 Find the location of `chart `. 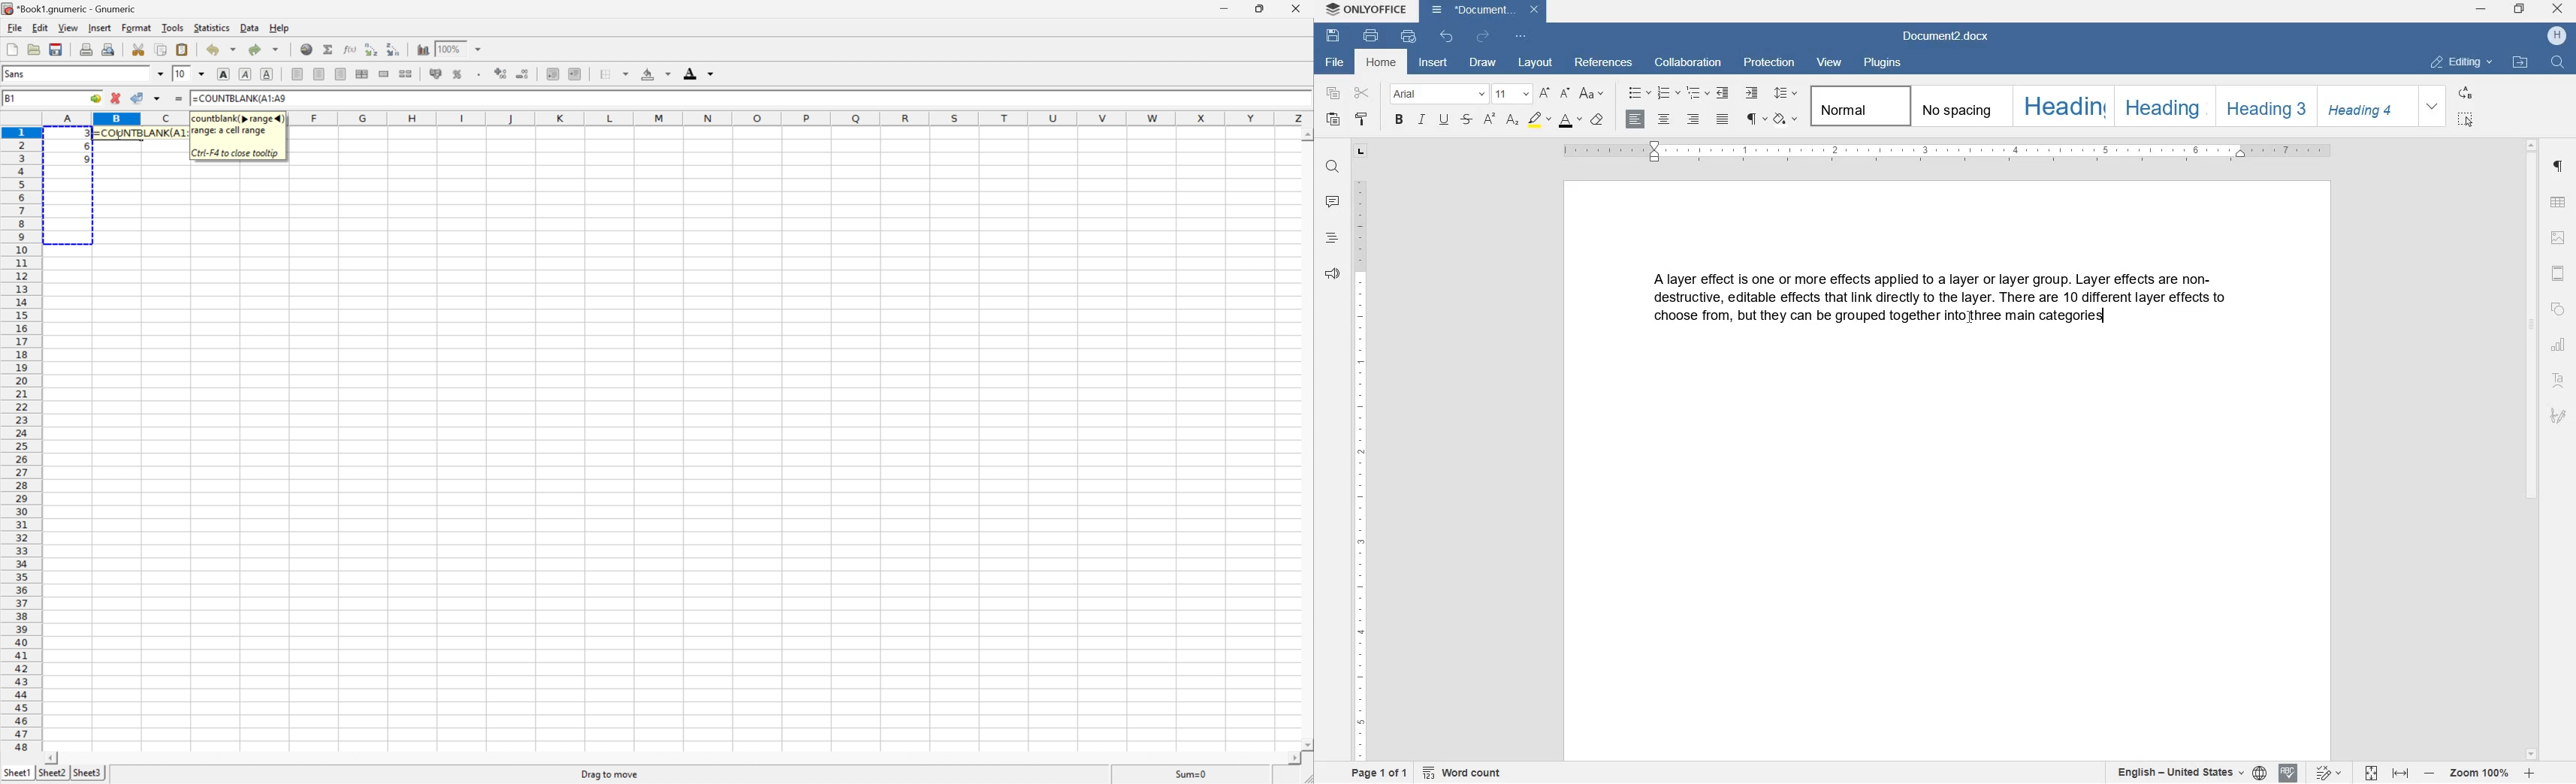

chart  is located at coordinates (2561, 346).